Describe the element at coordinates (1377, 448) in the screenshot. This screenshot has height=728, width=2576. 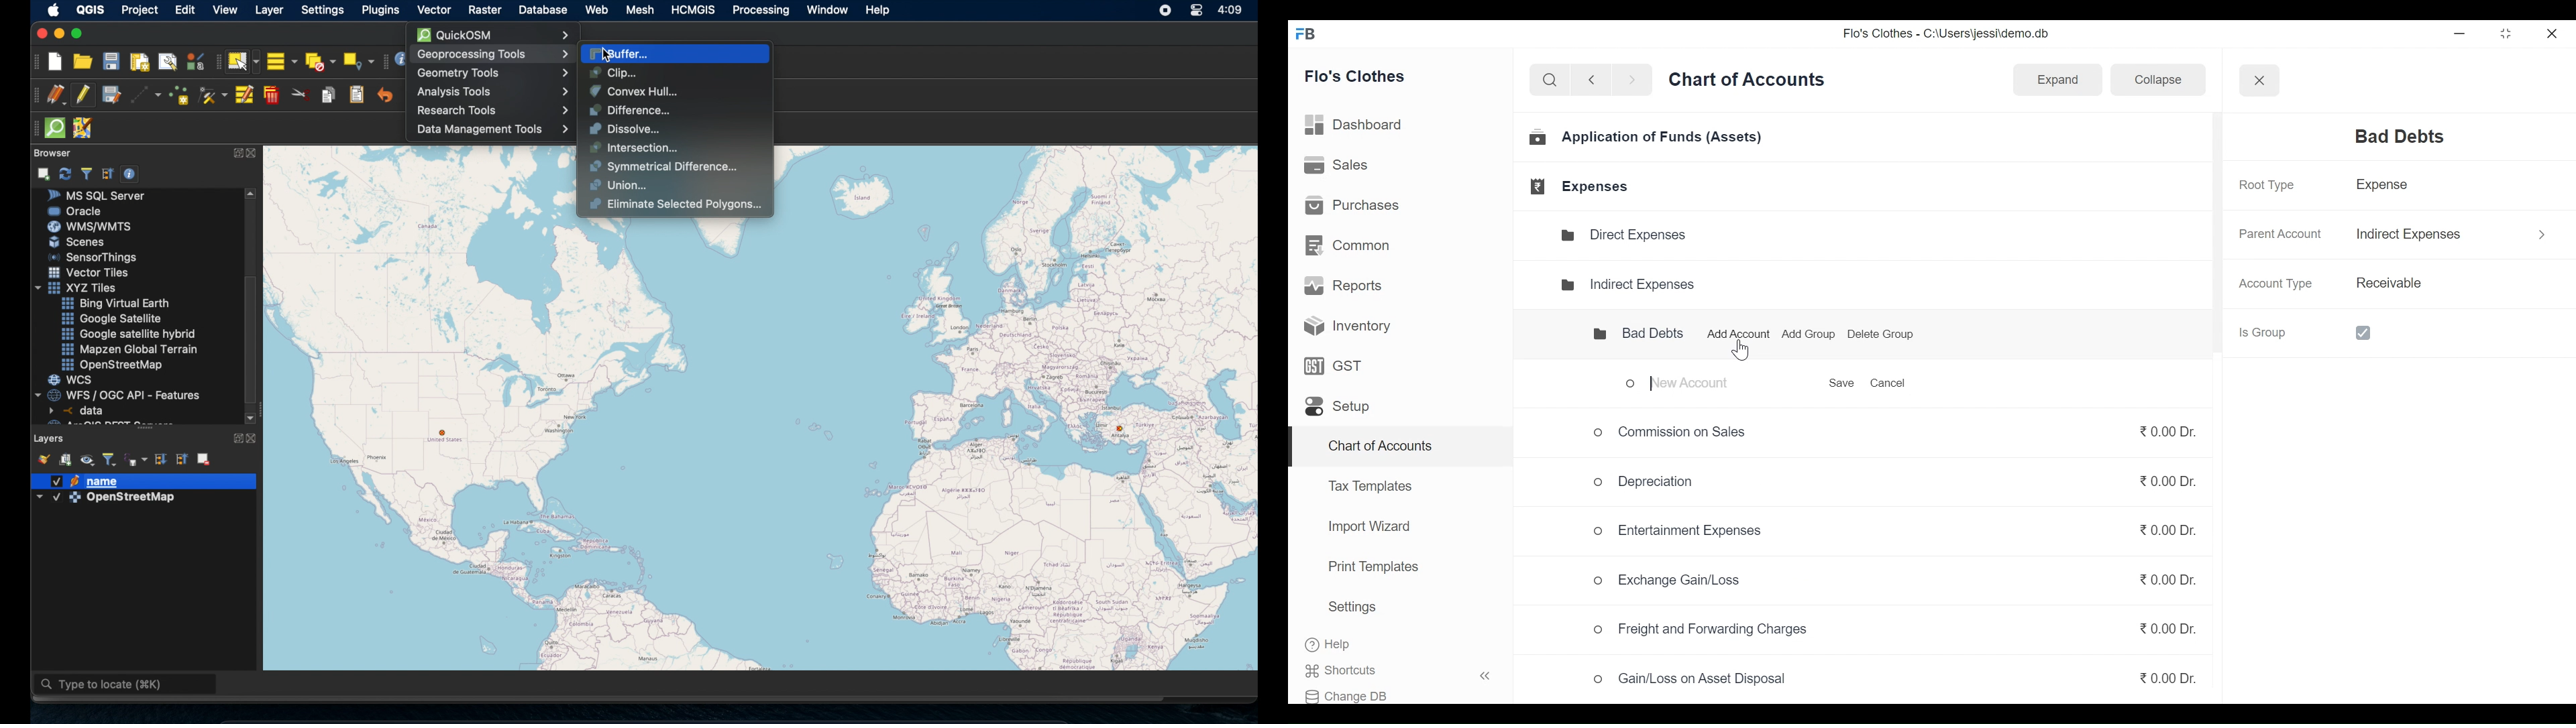
I see `Chart of Accounts` at that location.